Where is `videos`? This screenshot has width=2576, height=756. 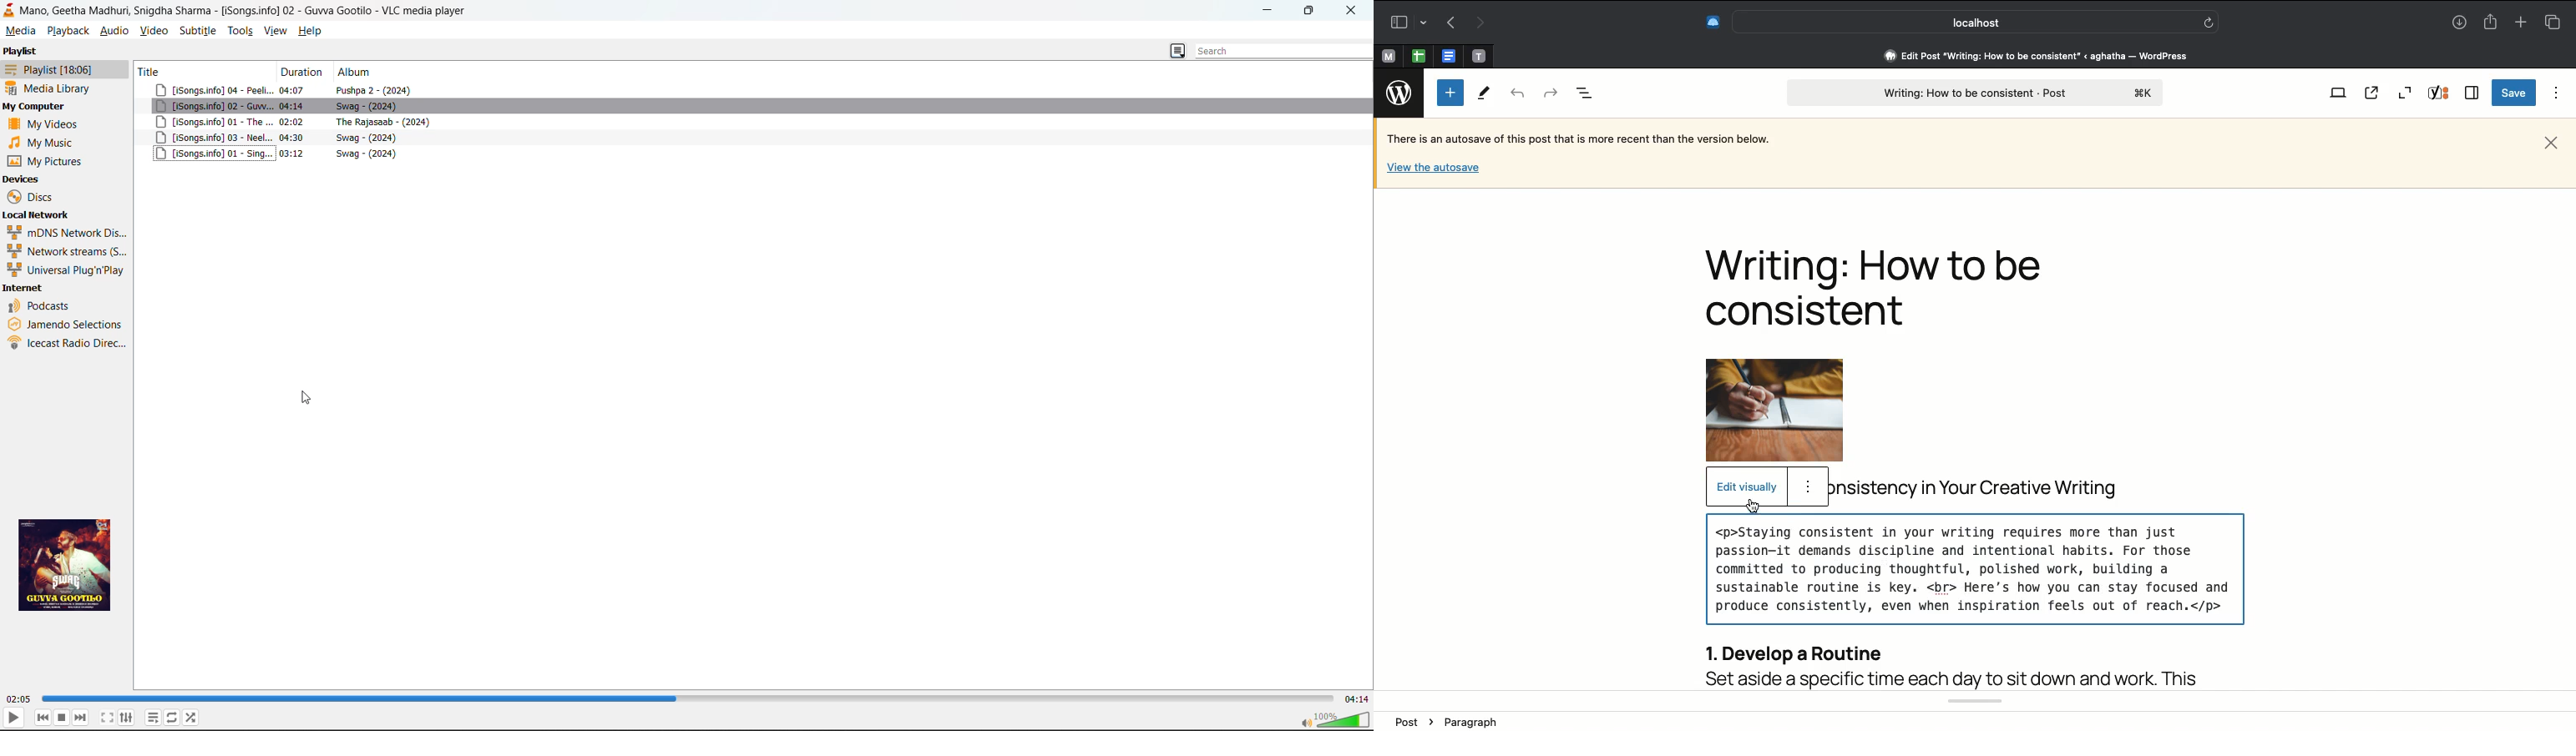
videos is located at coordinates (47, 123).